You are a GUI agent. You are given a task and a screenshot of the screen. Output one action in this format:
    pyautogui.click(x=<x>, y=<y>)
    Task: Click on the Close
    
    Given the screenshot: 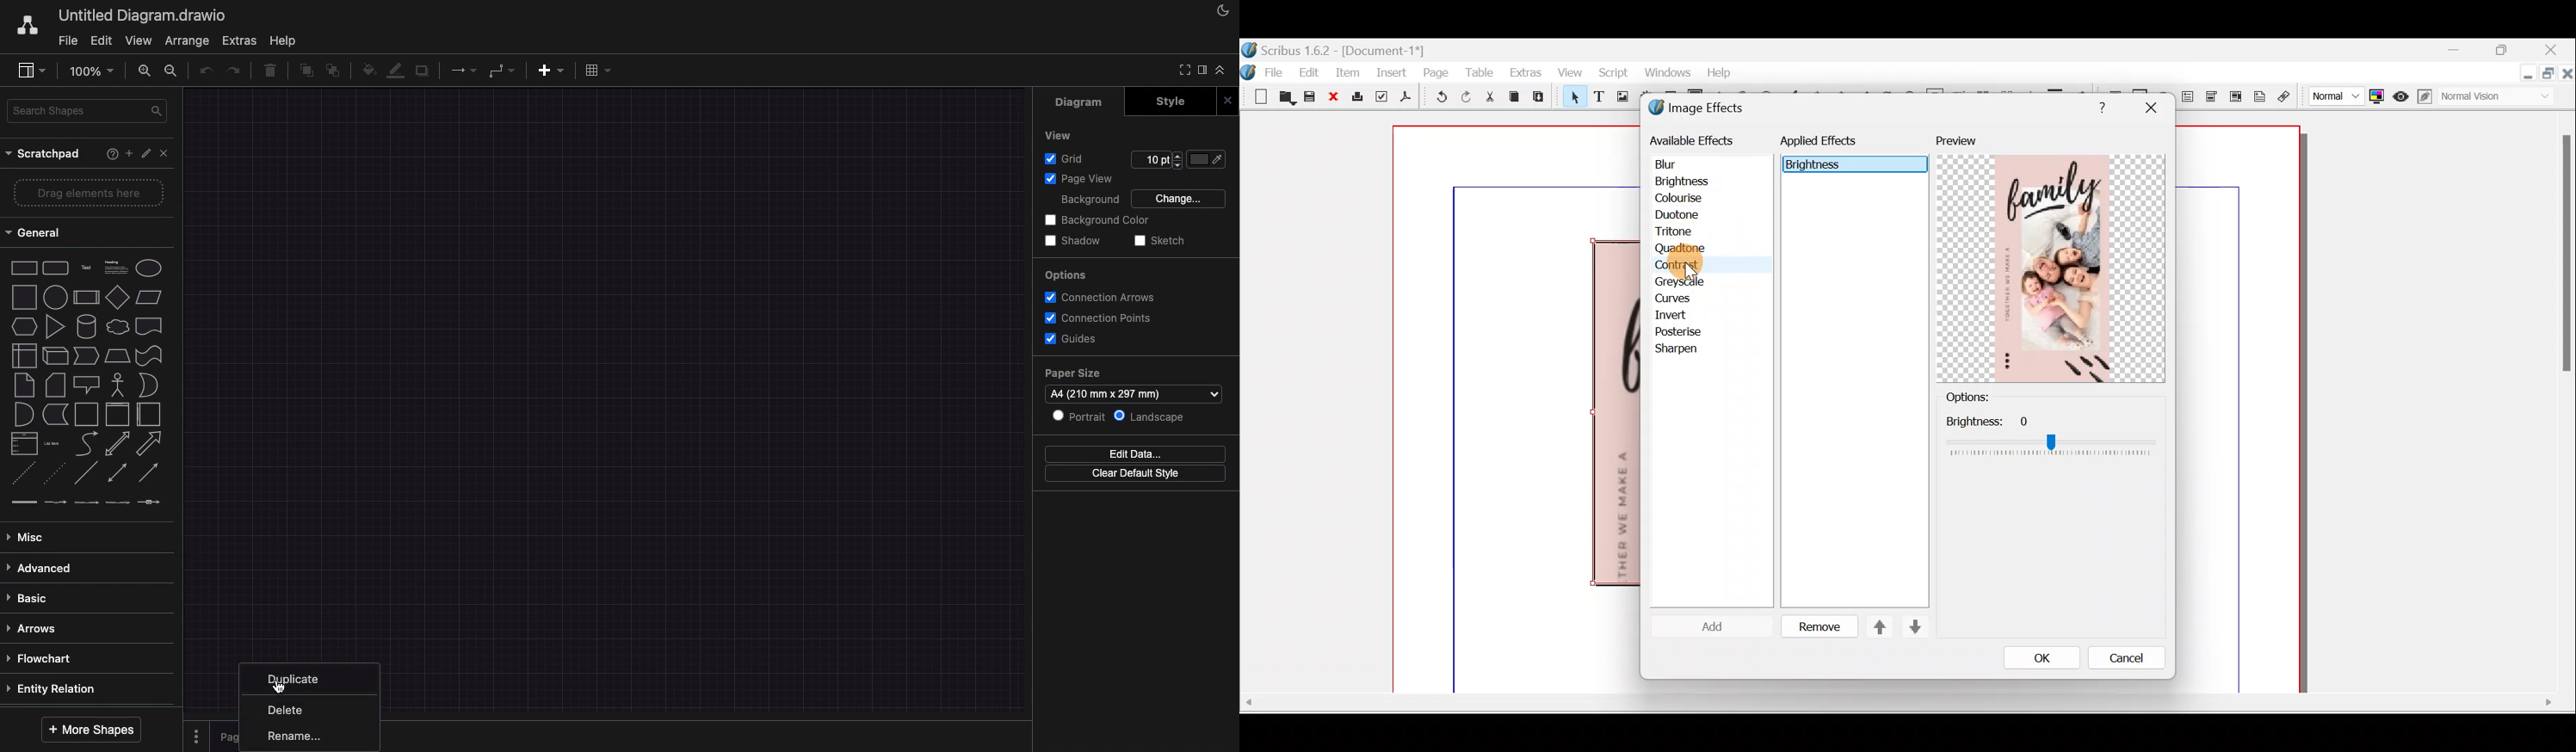 What is the action you would take?
    pyautogui.click(x=1337, y=97)
    